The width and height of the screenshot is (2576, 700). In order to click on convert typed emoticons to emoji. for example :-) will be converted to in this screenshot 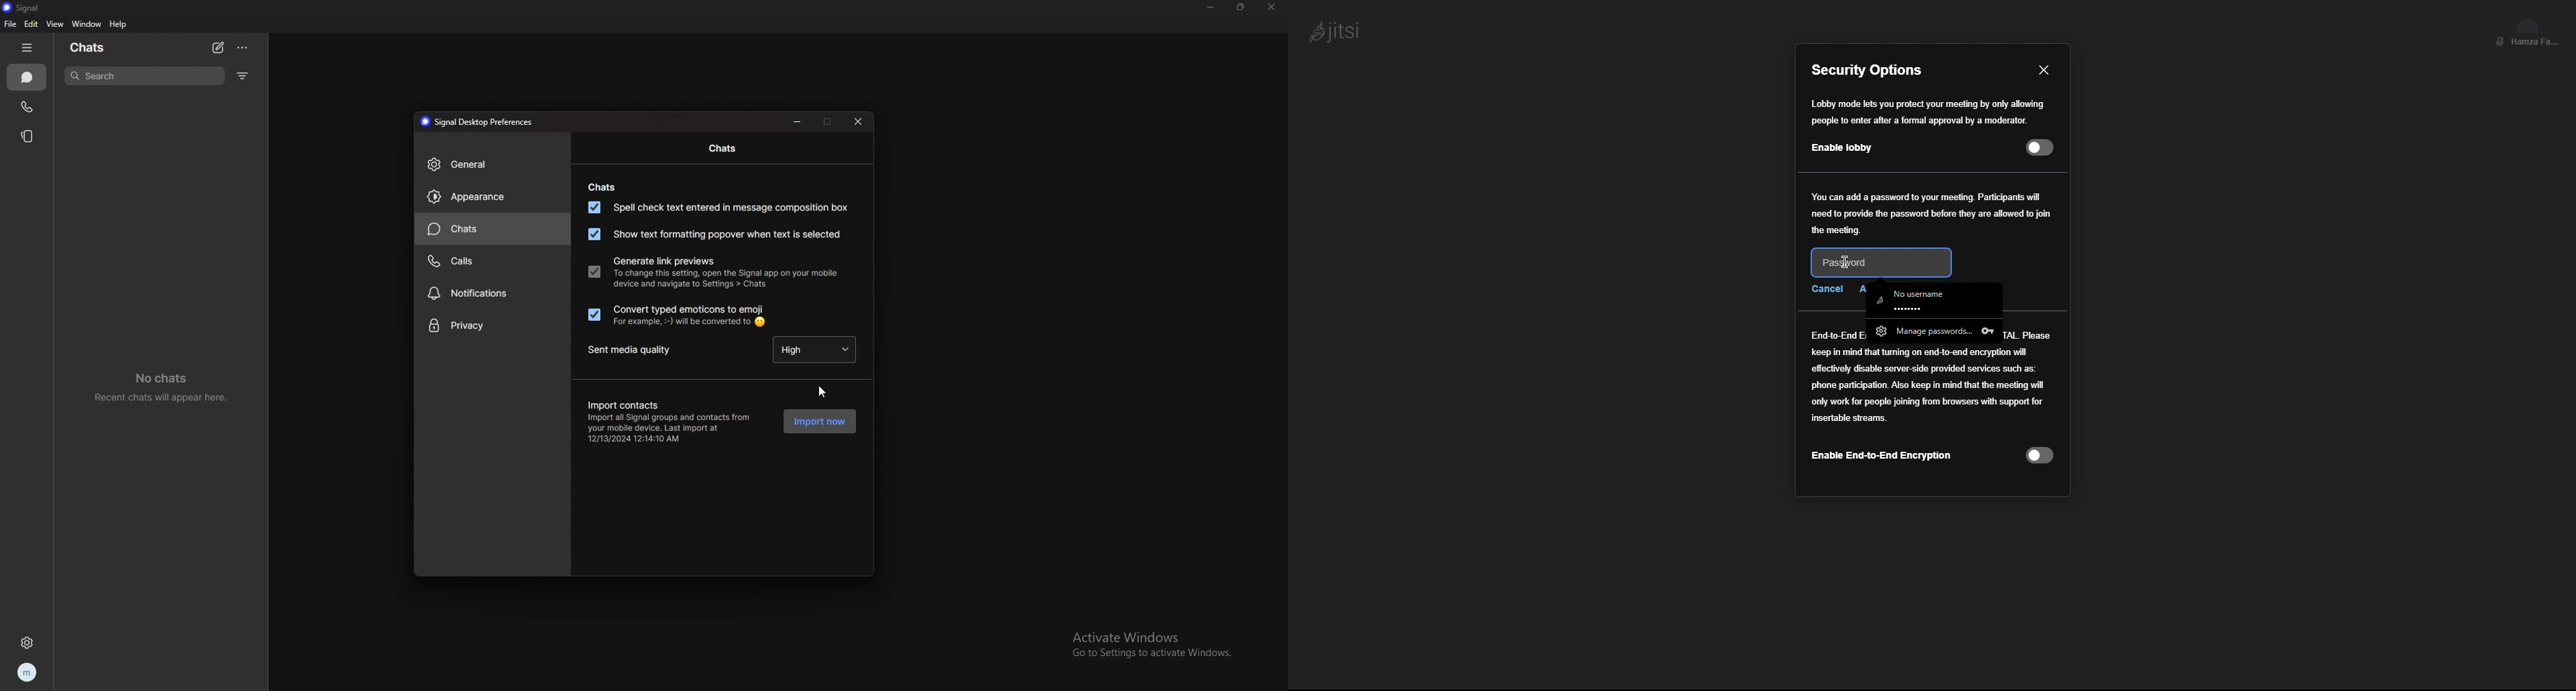, I will do `click(677, 315)`.